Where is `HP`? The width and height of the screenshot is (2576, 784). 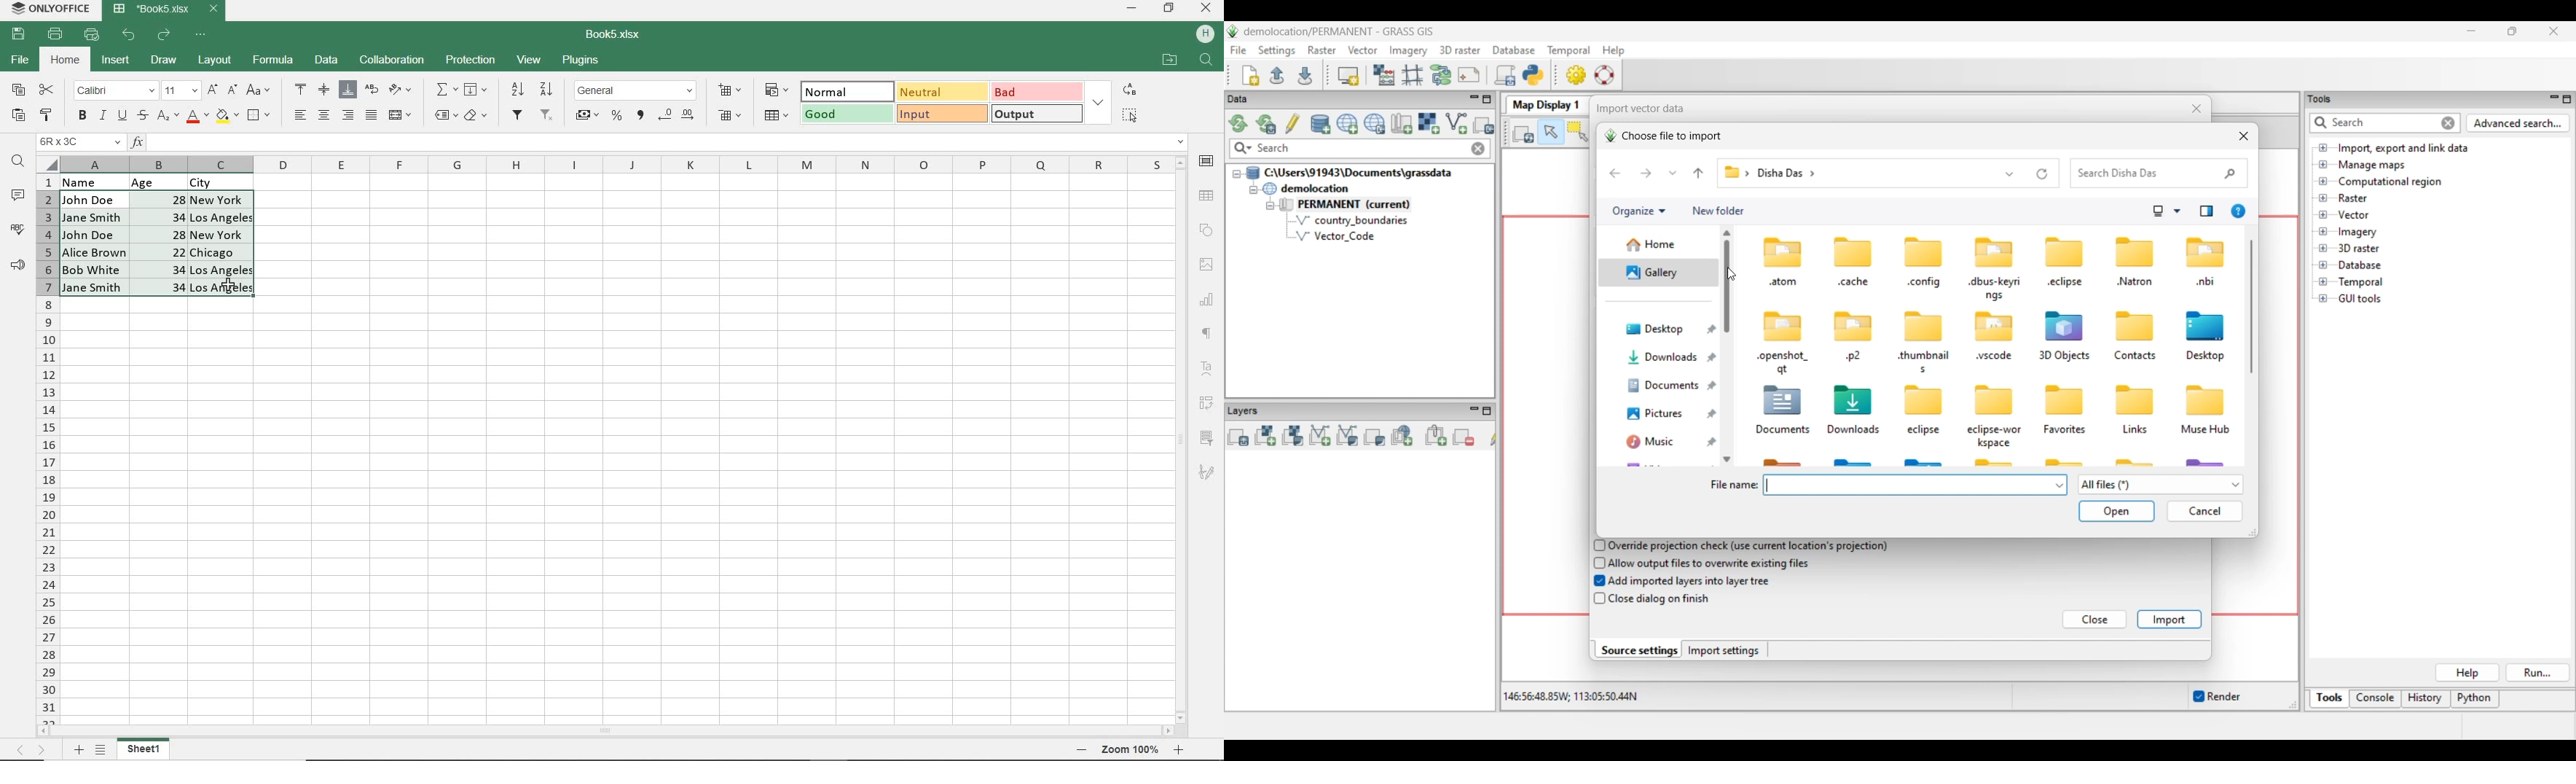
HP is located at coordinates (1205, 35).